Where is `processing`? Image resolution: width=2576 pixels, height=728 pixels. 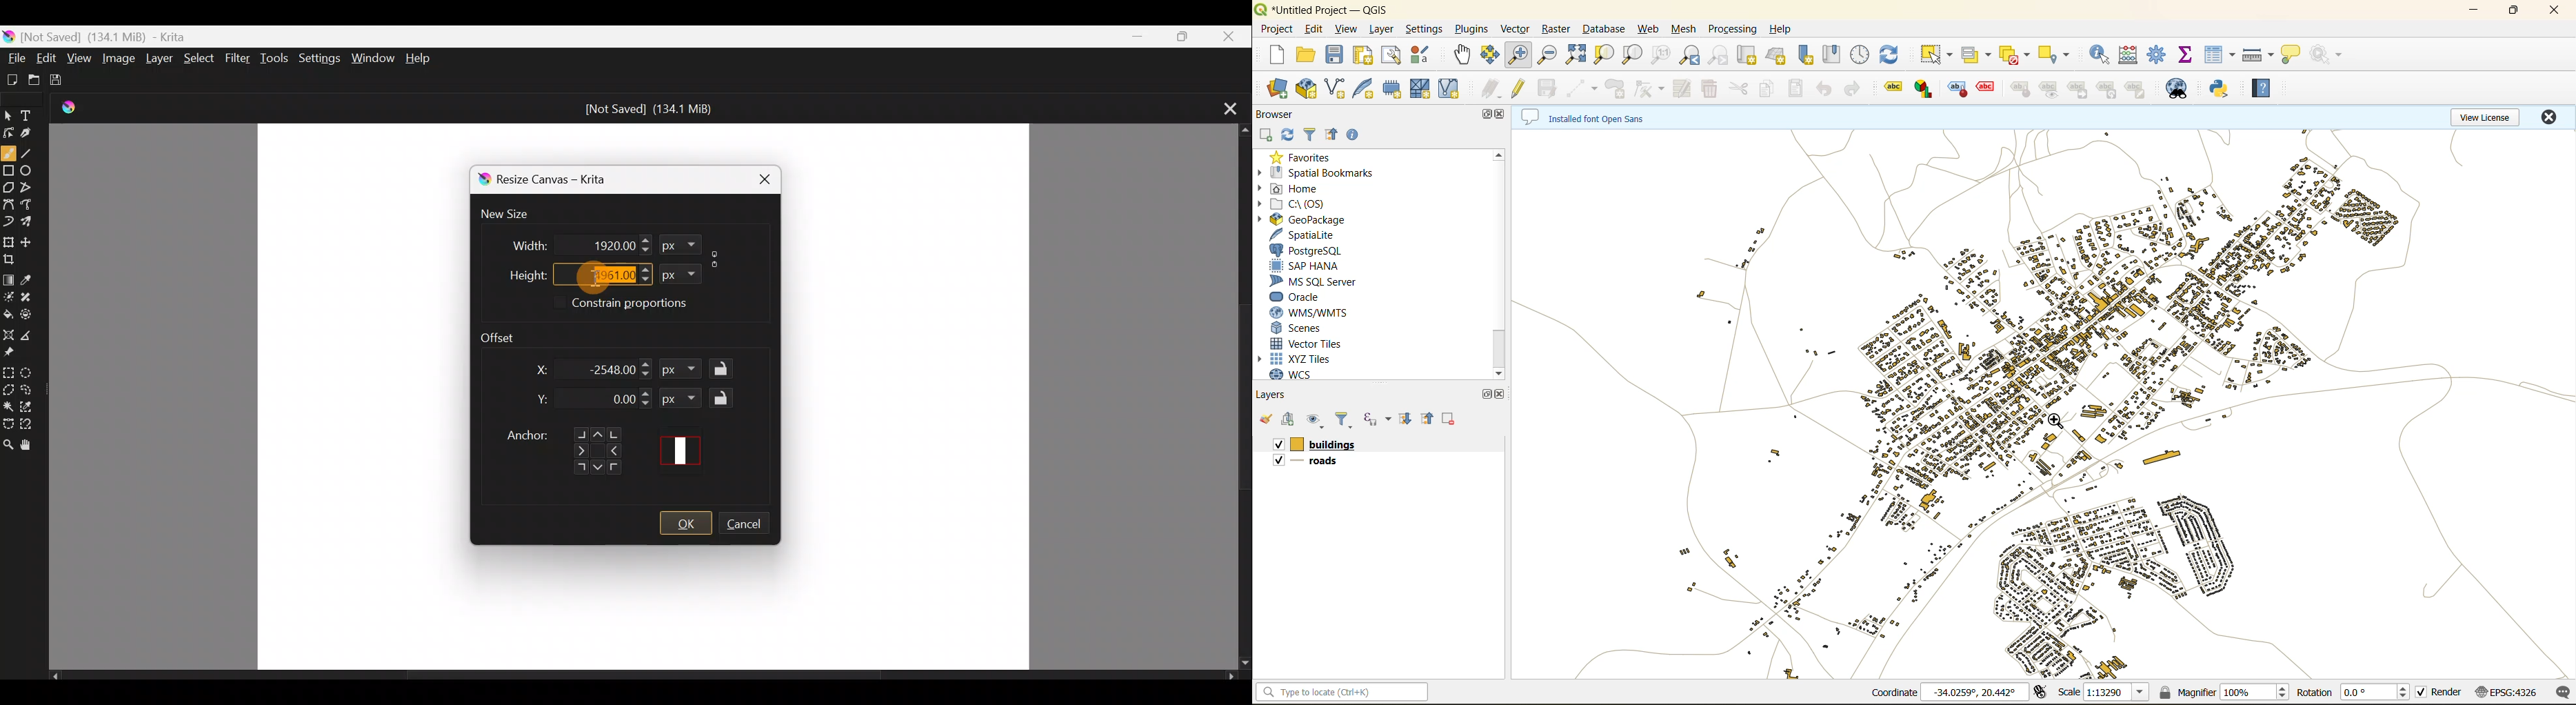 processing is located at coordinates (1735, 29).